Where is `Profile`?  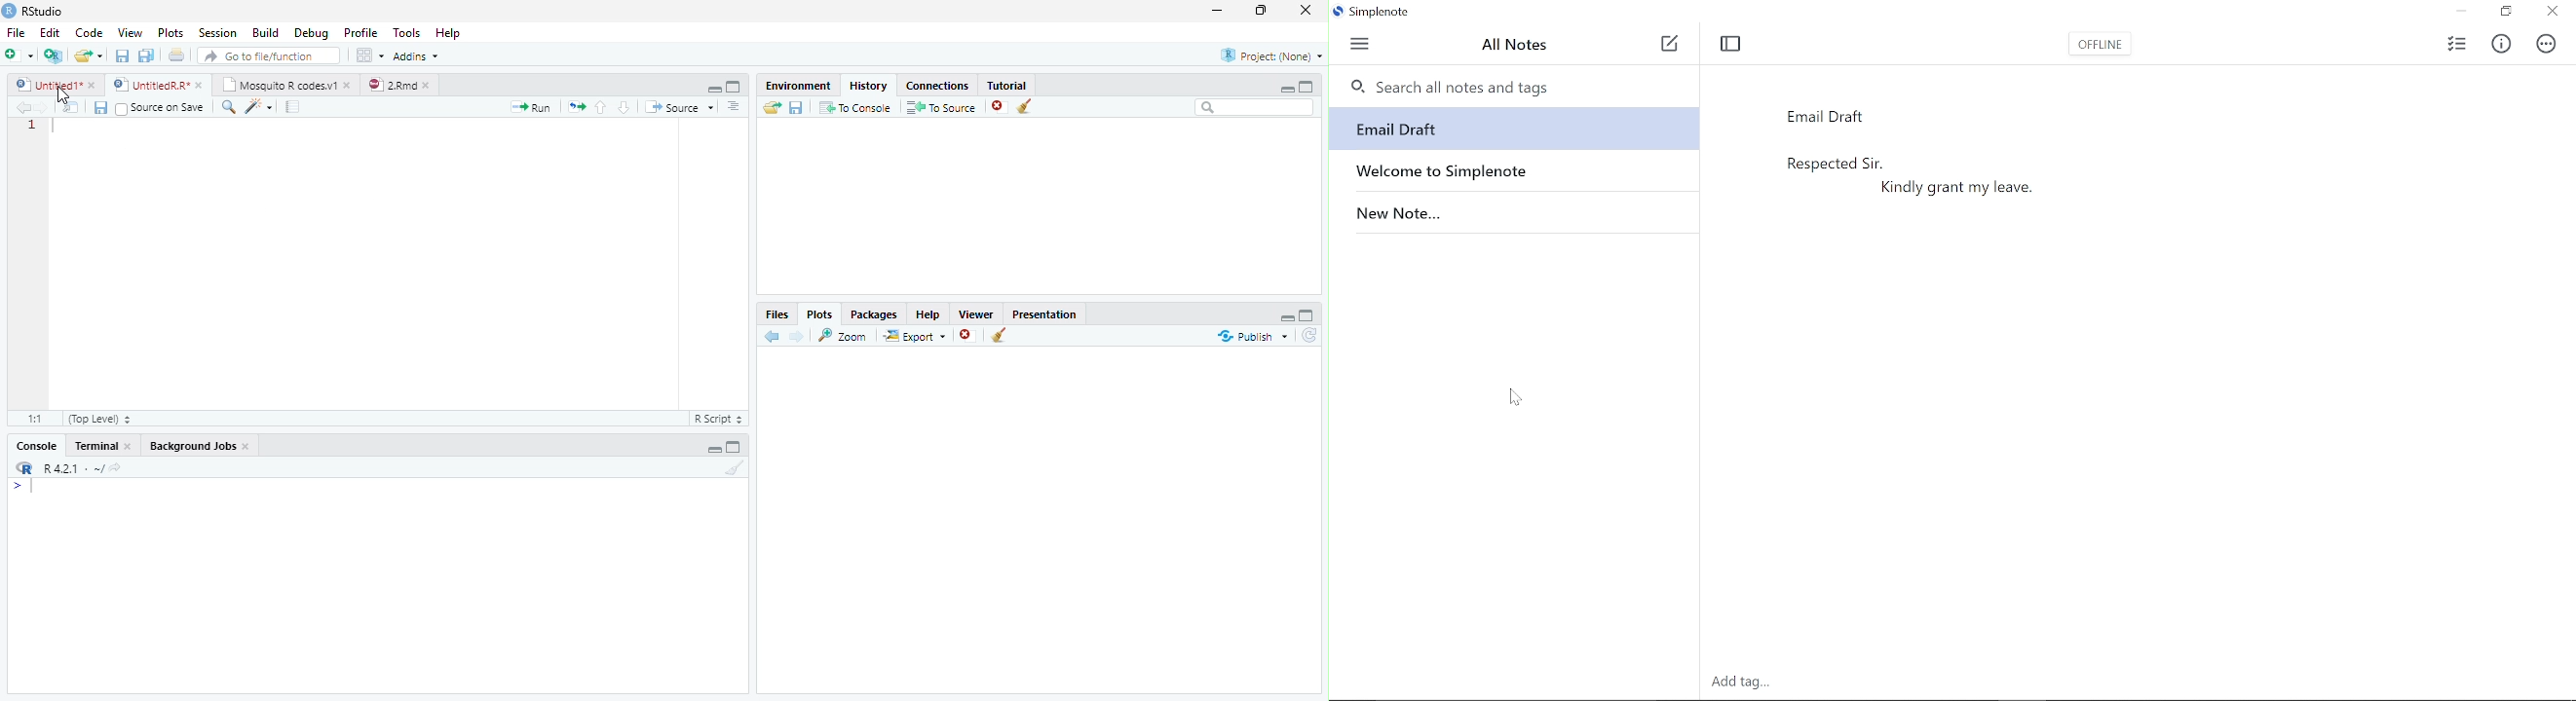 Profile is located at coordinates (360, 32).